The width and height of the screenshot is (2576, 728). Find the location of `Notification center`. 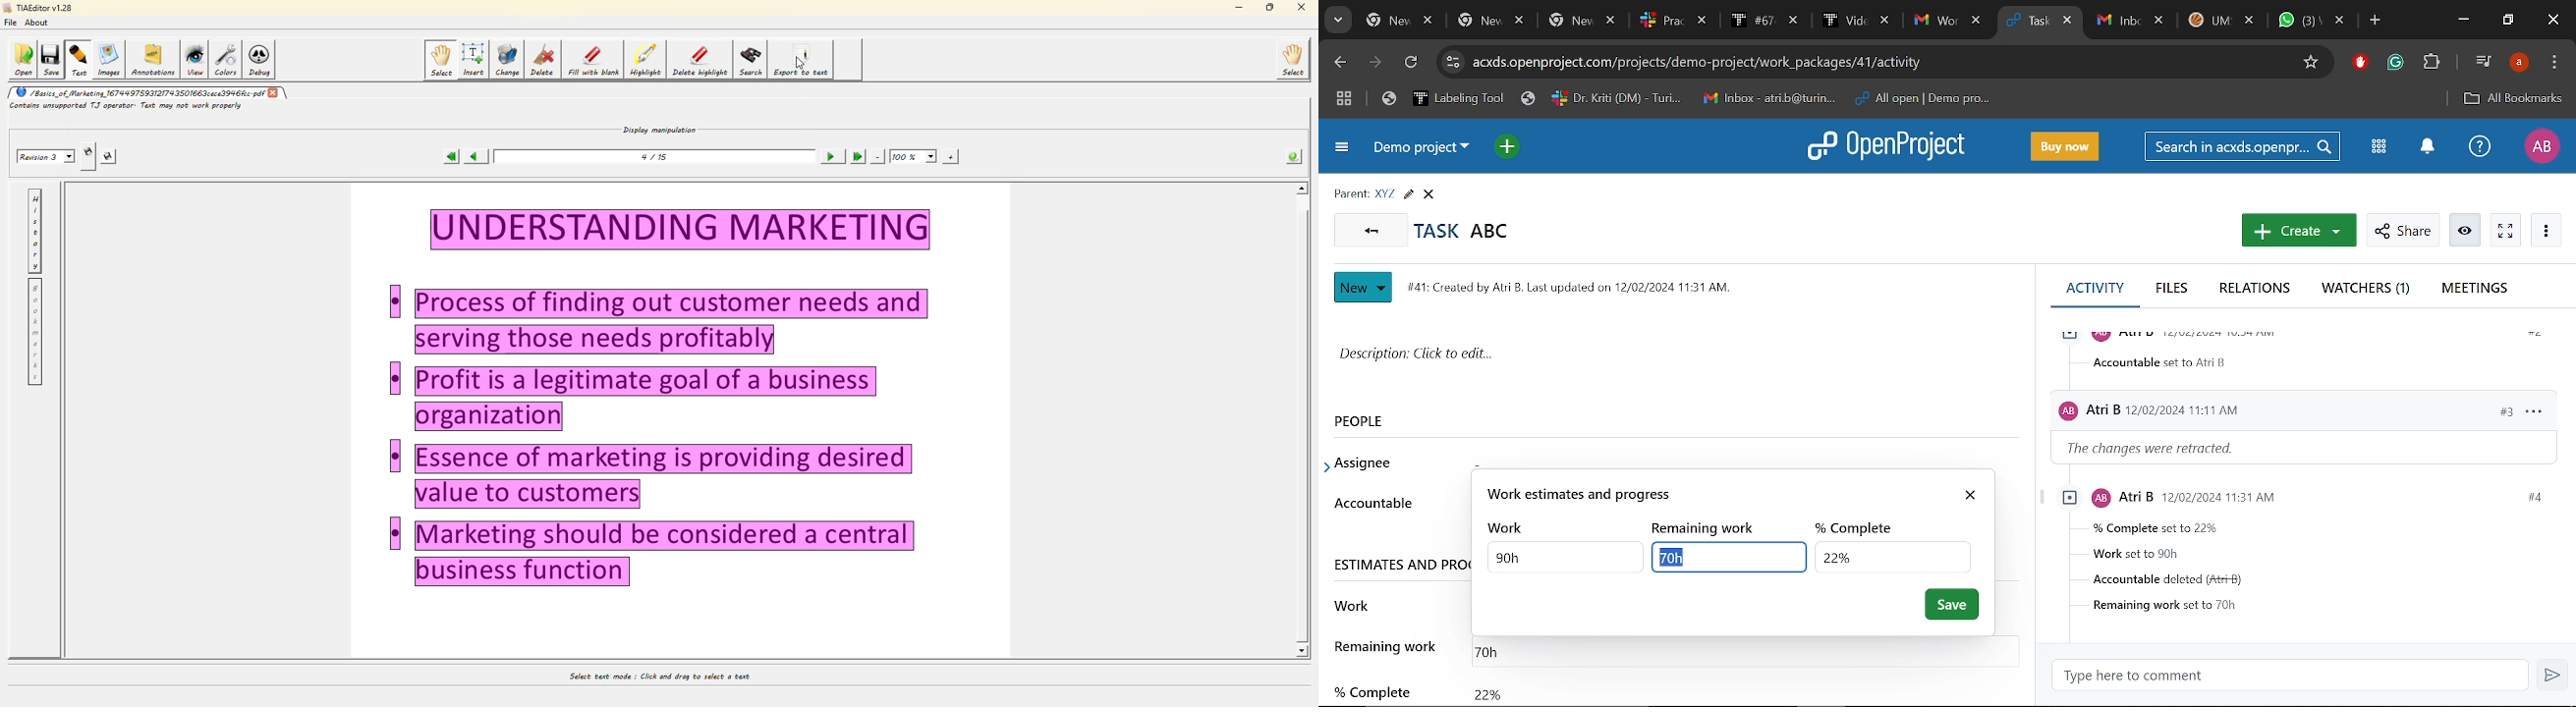

Notification center is located at coordinates (2425, 147).